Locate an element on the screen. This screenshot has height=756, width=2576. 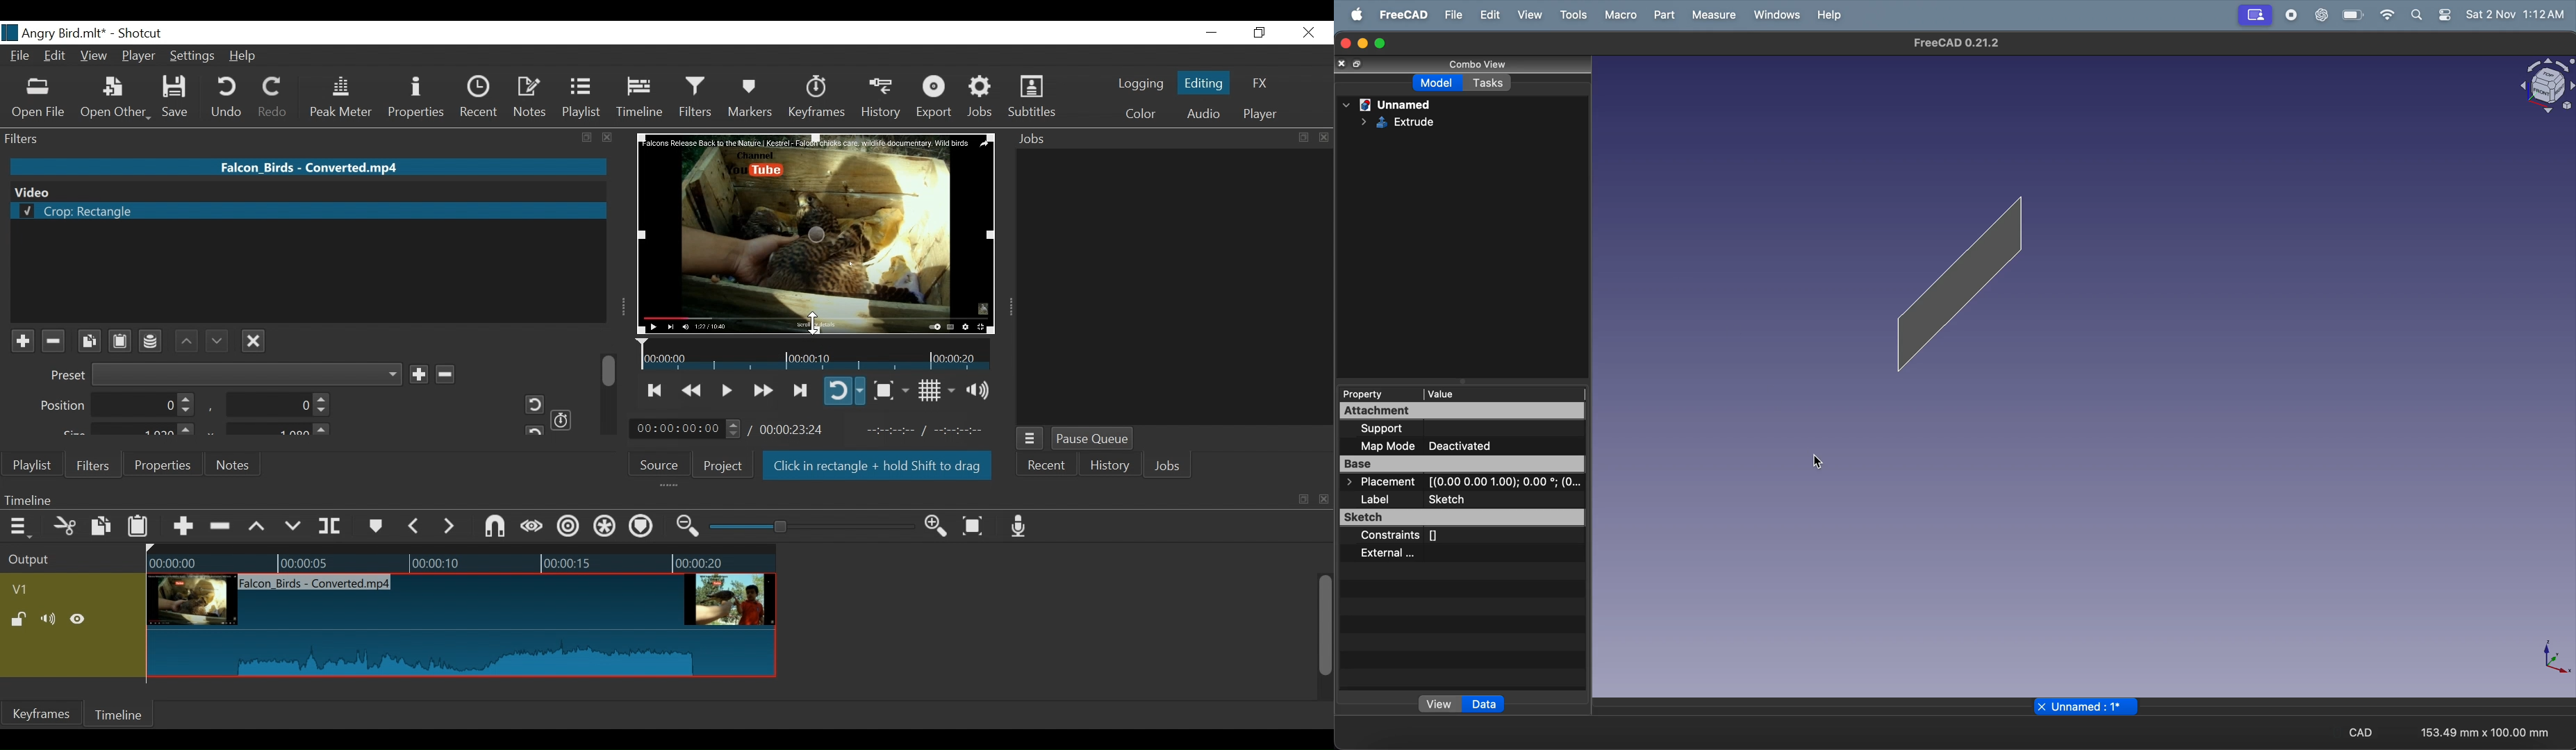
unnamed is located at coordinates (2085, 706).